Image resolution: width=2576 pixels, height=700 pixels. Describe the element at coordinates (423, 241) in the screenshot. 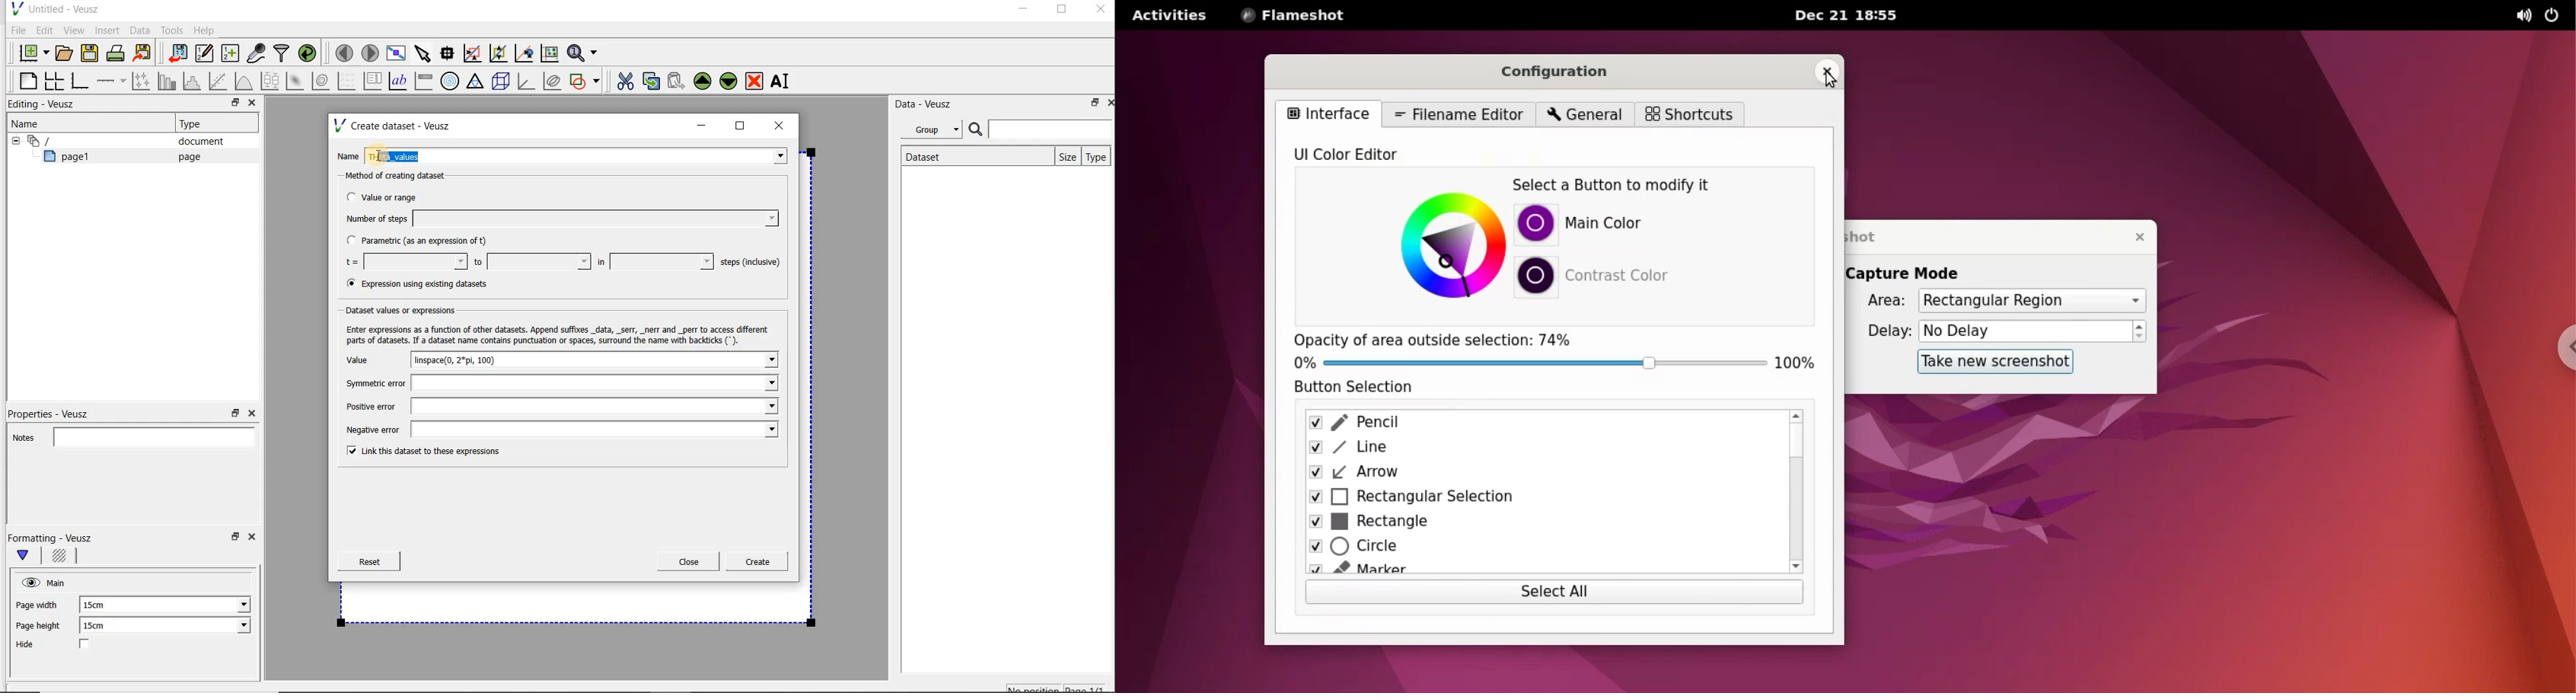

I see `Parametric (as an expression of t)` at that location.